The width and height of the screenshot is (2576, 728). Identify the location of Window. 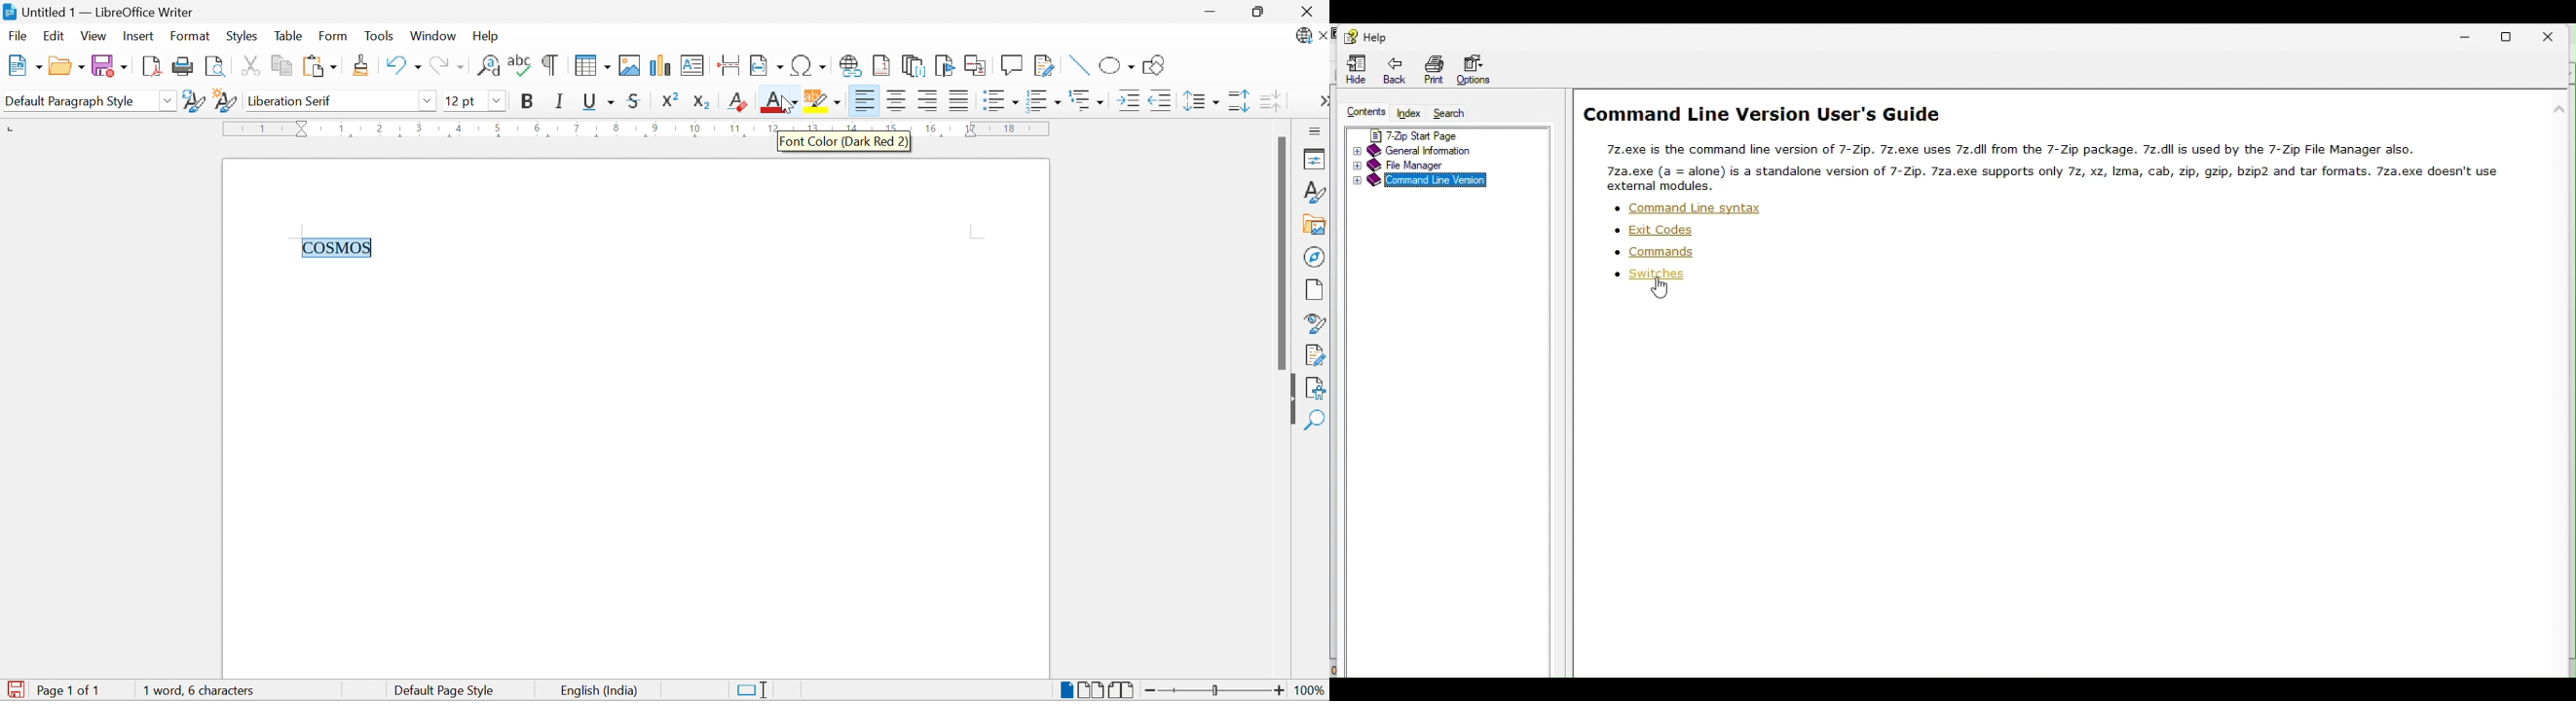
(433, 37).